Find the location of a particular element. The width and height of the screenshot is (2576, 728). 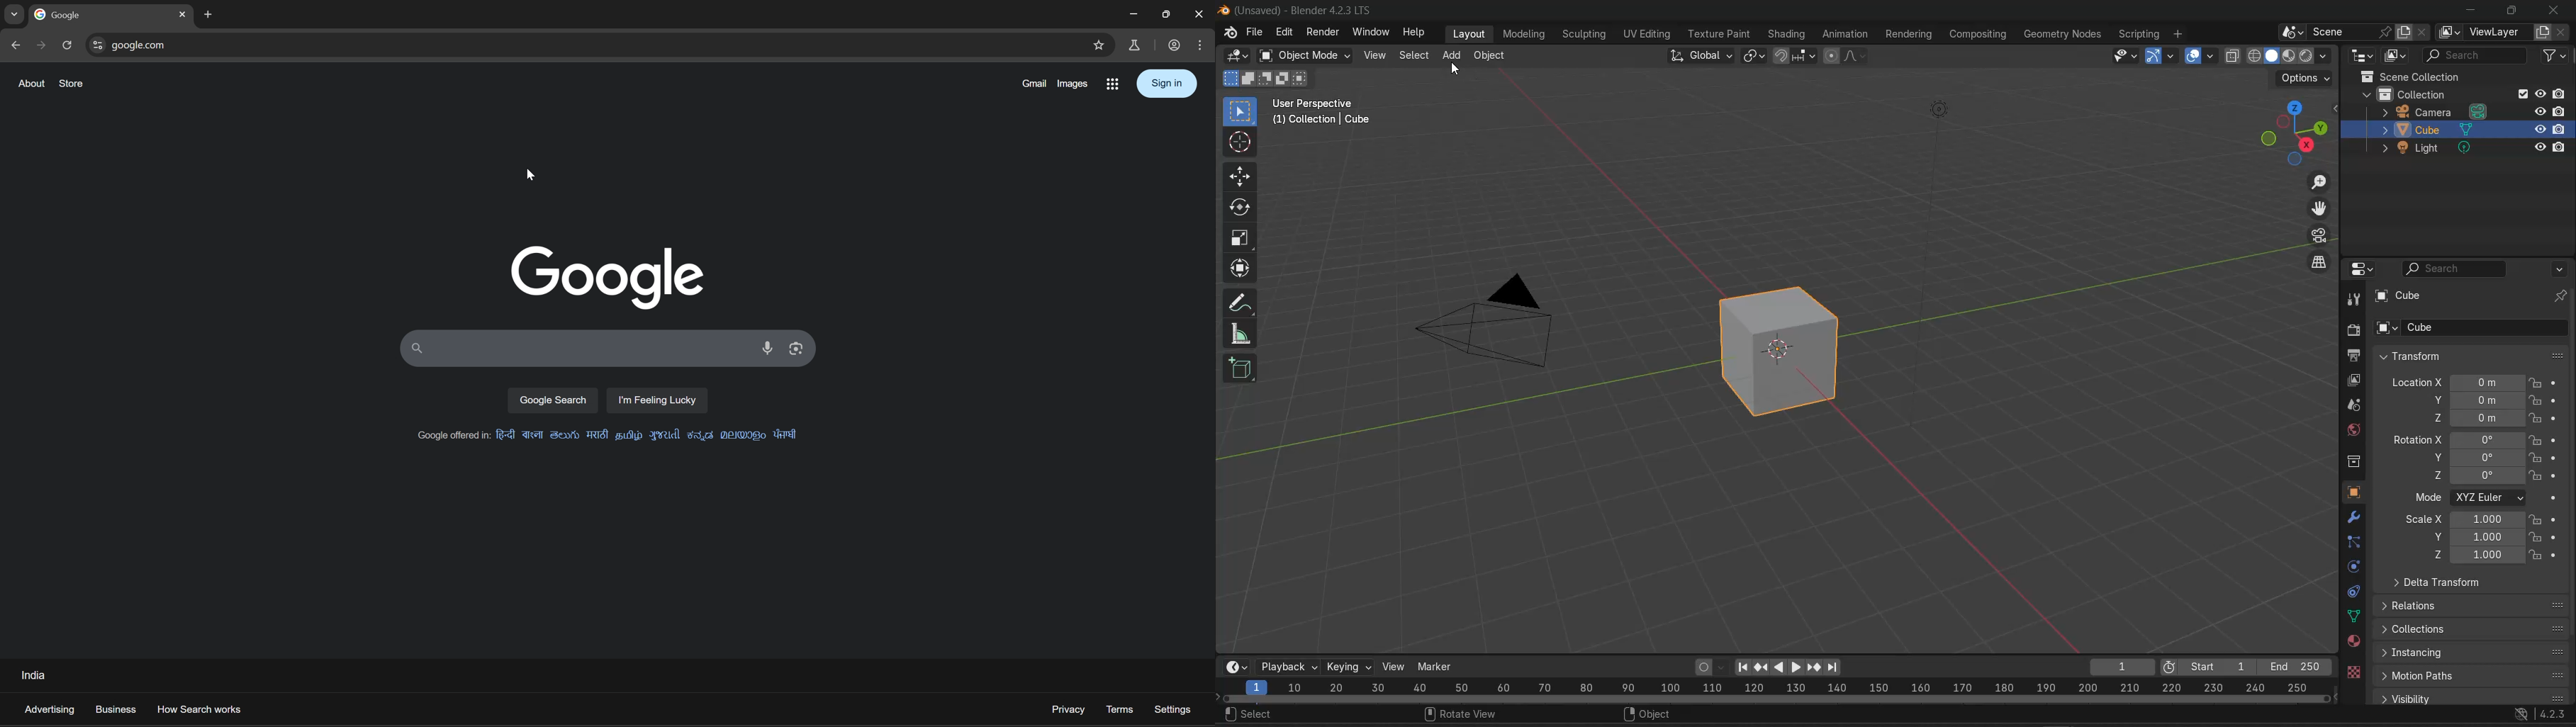

drop down is located at coordinates (16, 13).